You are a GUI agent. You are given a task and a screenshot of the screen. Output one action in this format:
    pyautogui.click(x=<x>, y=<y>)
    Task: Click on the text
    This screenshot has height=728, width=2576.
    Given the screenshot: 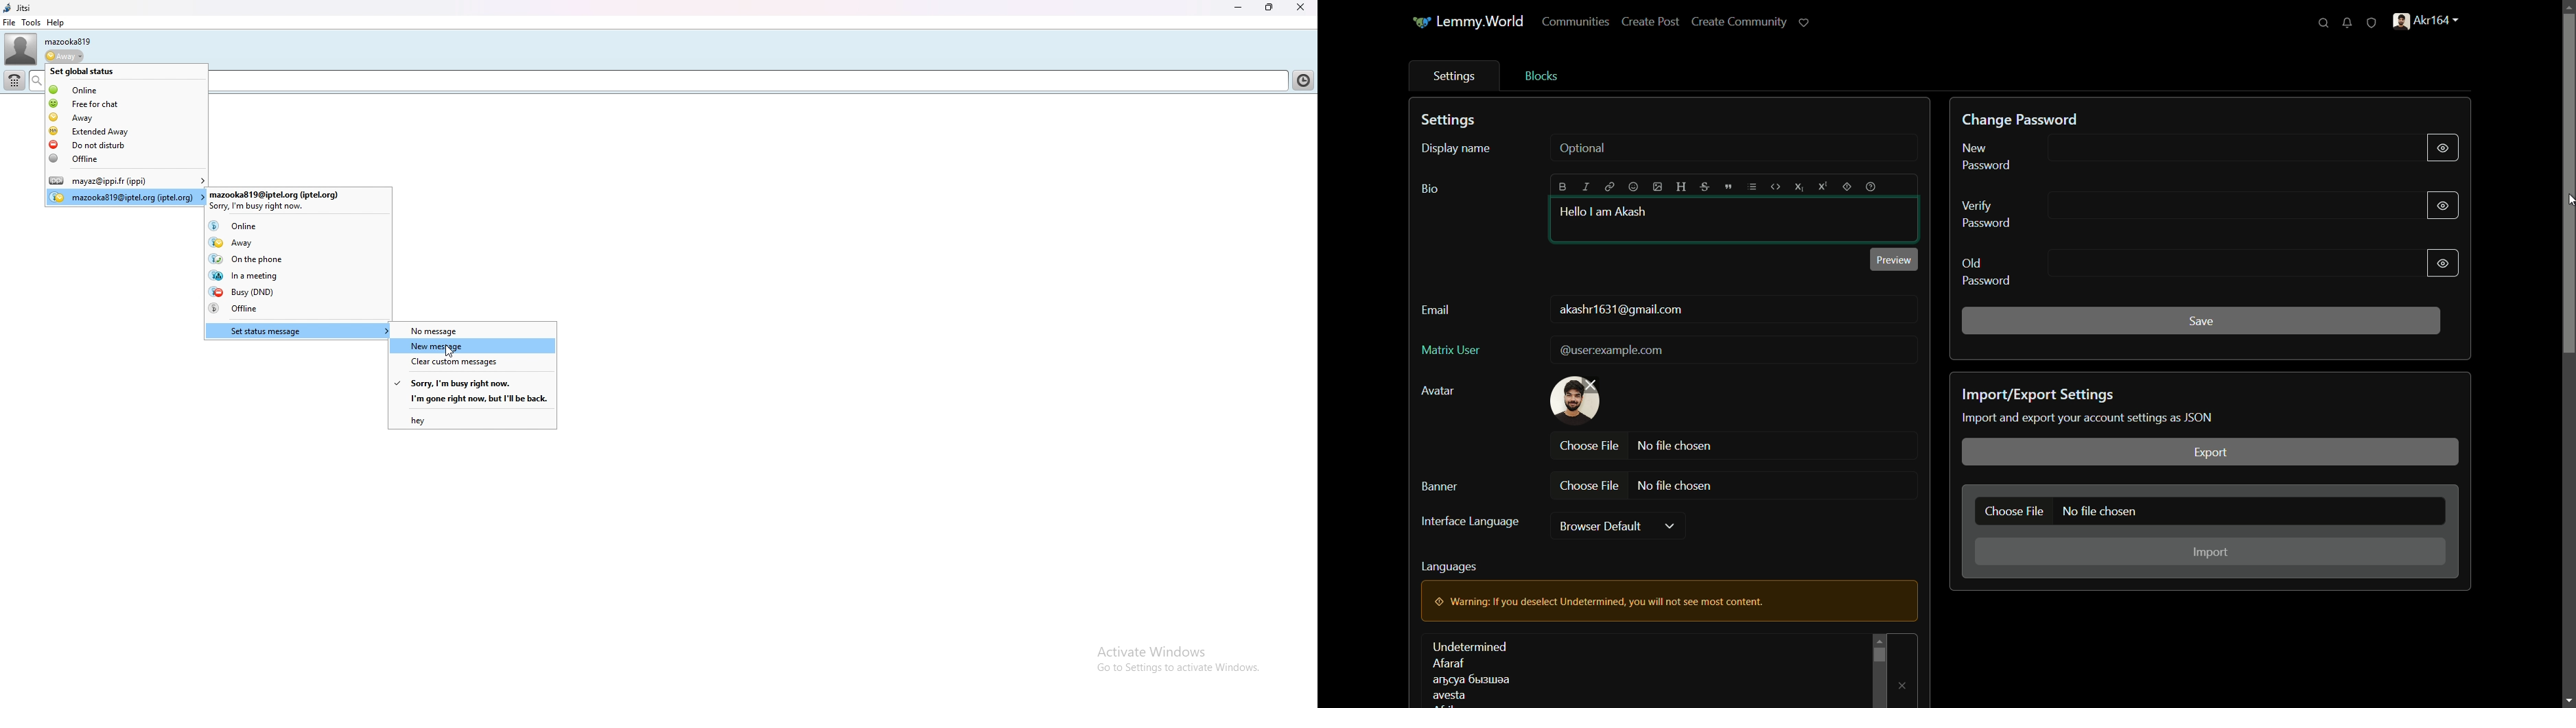 What is the action you would take?
    pyautogui.click(x=2092, y=416)
    